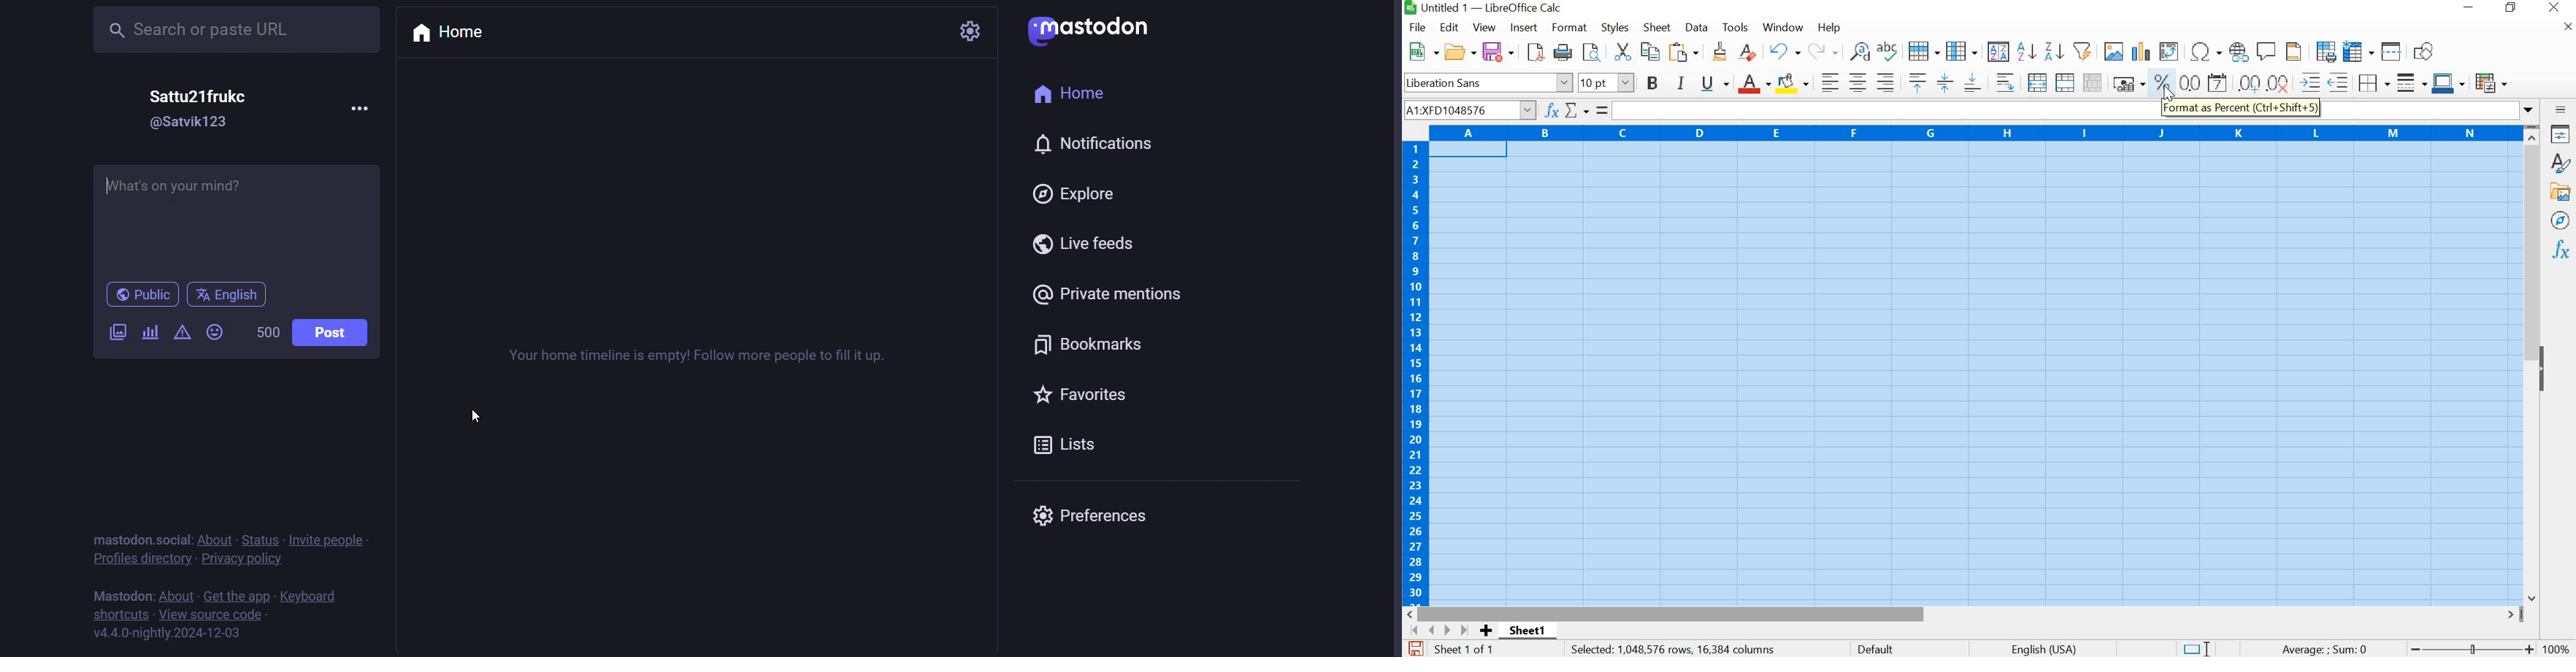  I want to click on Untitled 1 - LibreOffice Calc, so click(1491, 9).